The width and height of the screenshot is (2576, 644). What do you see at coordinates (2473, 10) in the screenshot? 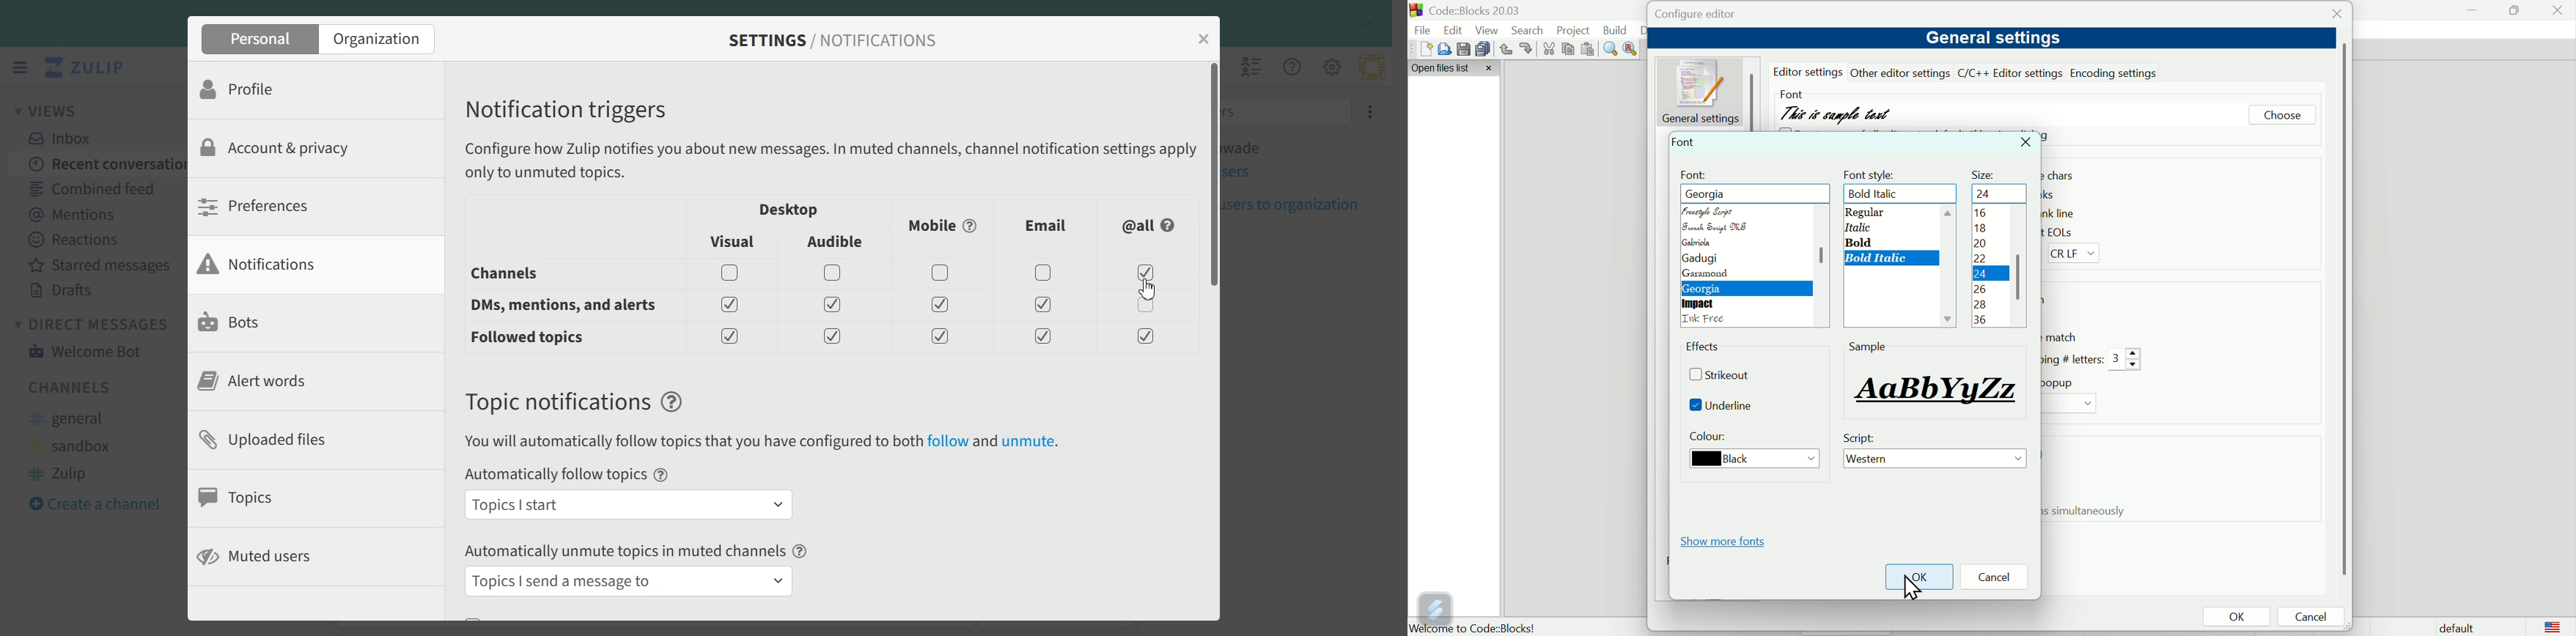
I see `minimise` at bounding box center [2473, 10].